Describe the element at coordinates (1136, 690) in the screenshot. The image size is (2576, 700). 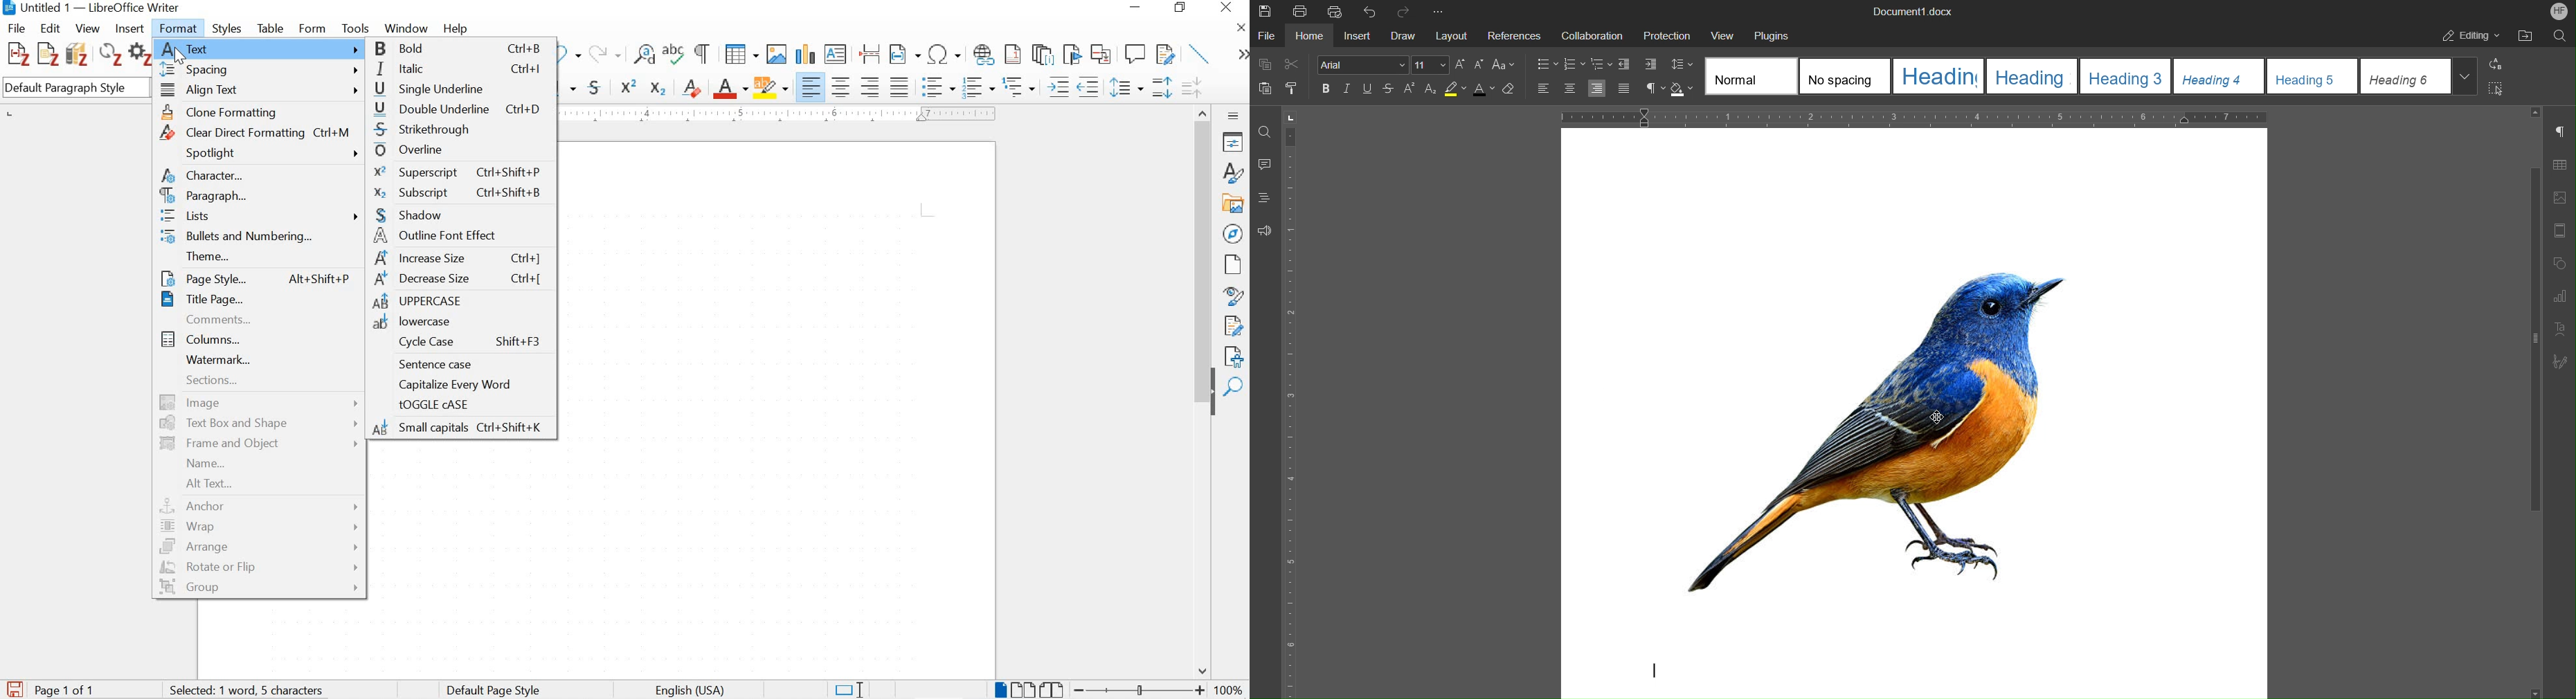
I see `zoom slider` at that location.